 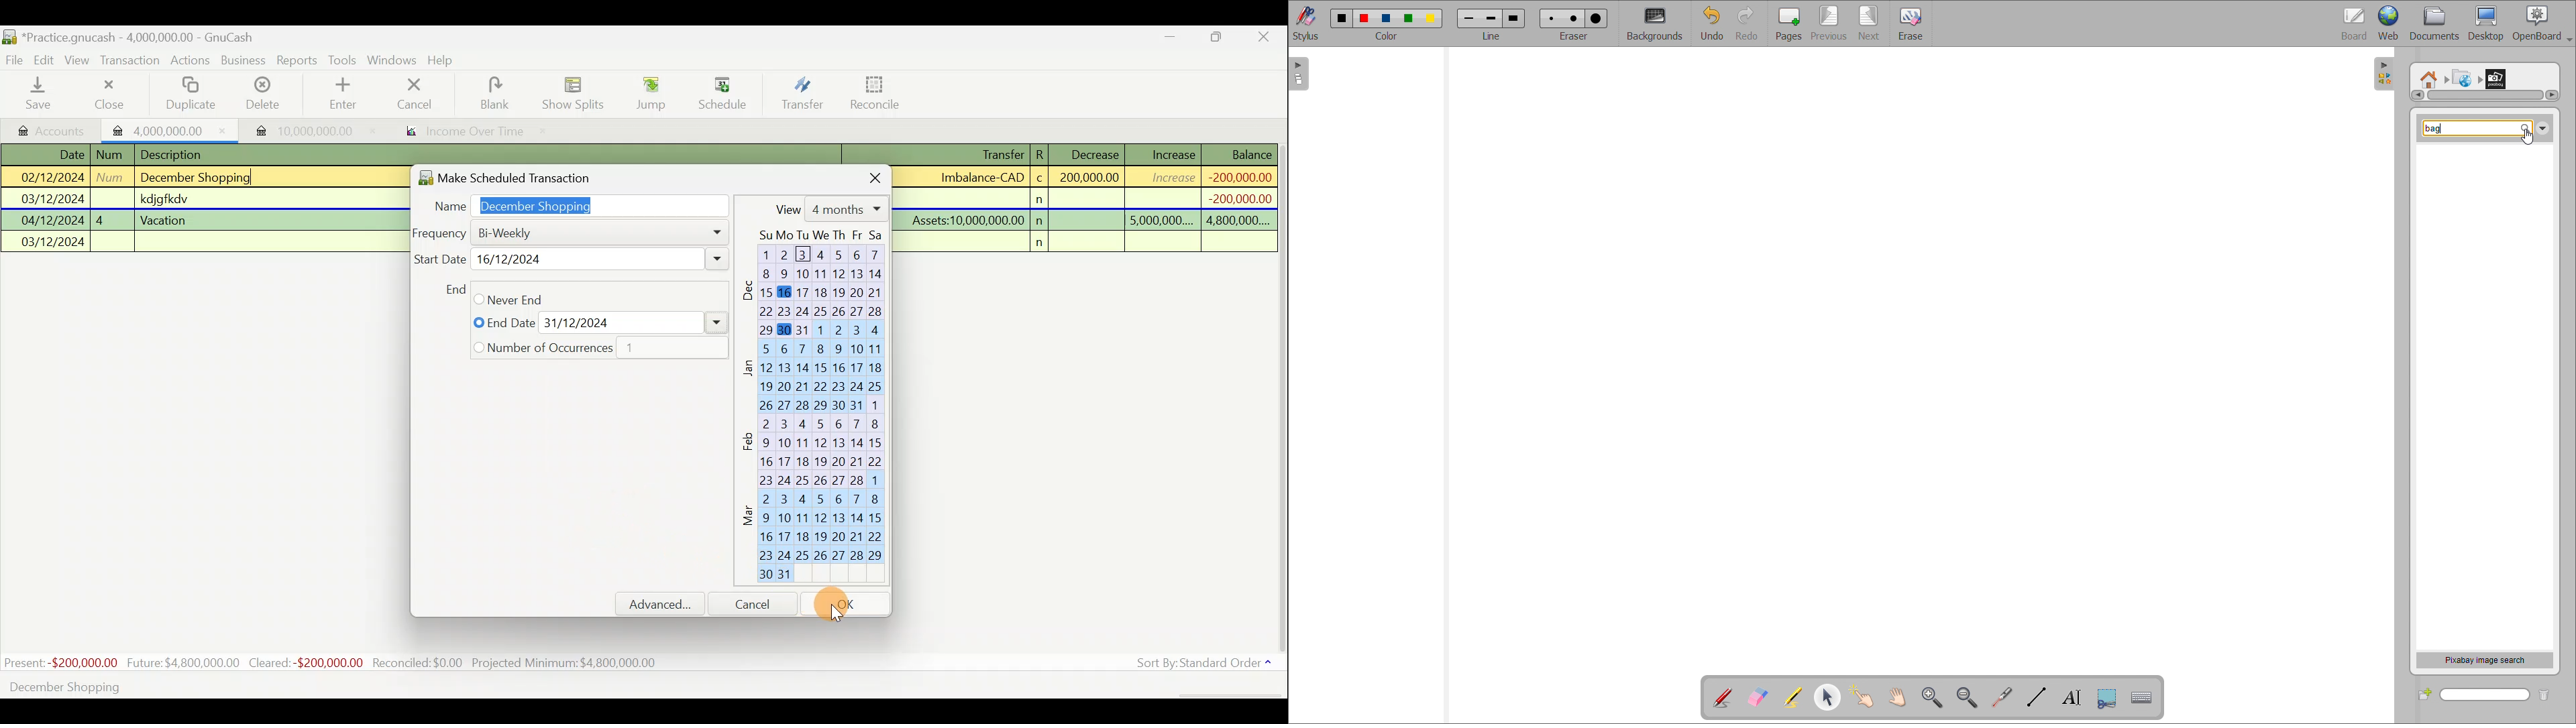 I want to click on Daily, so click(x=537, y=232).